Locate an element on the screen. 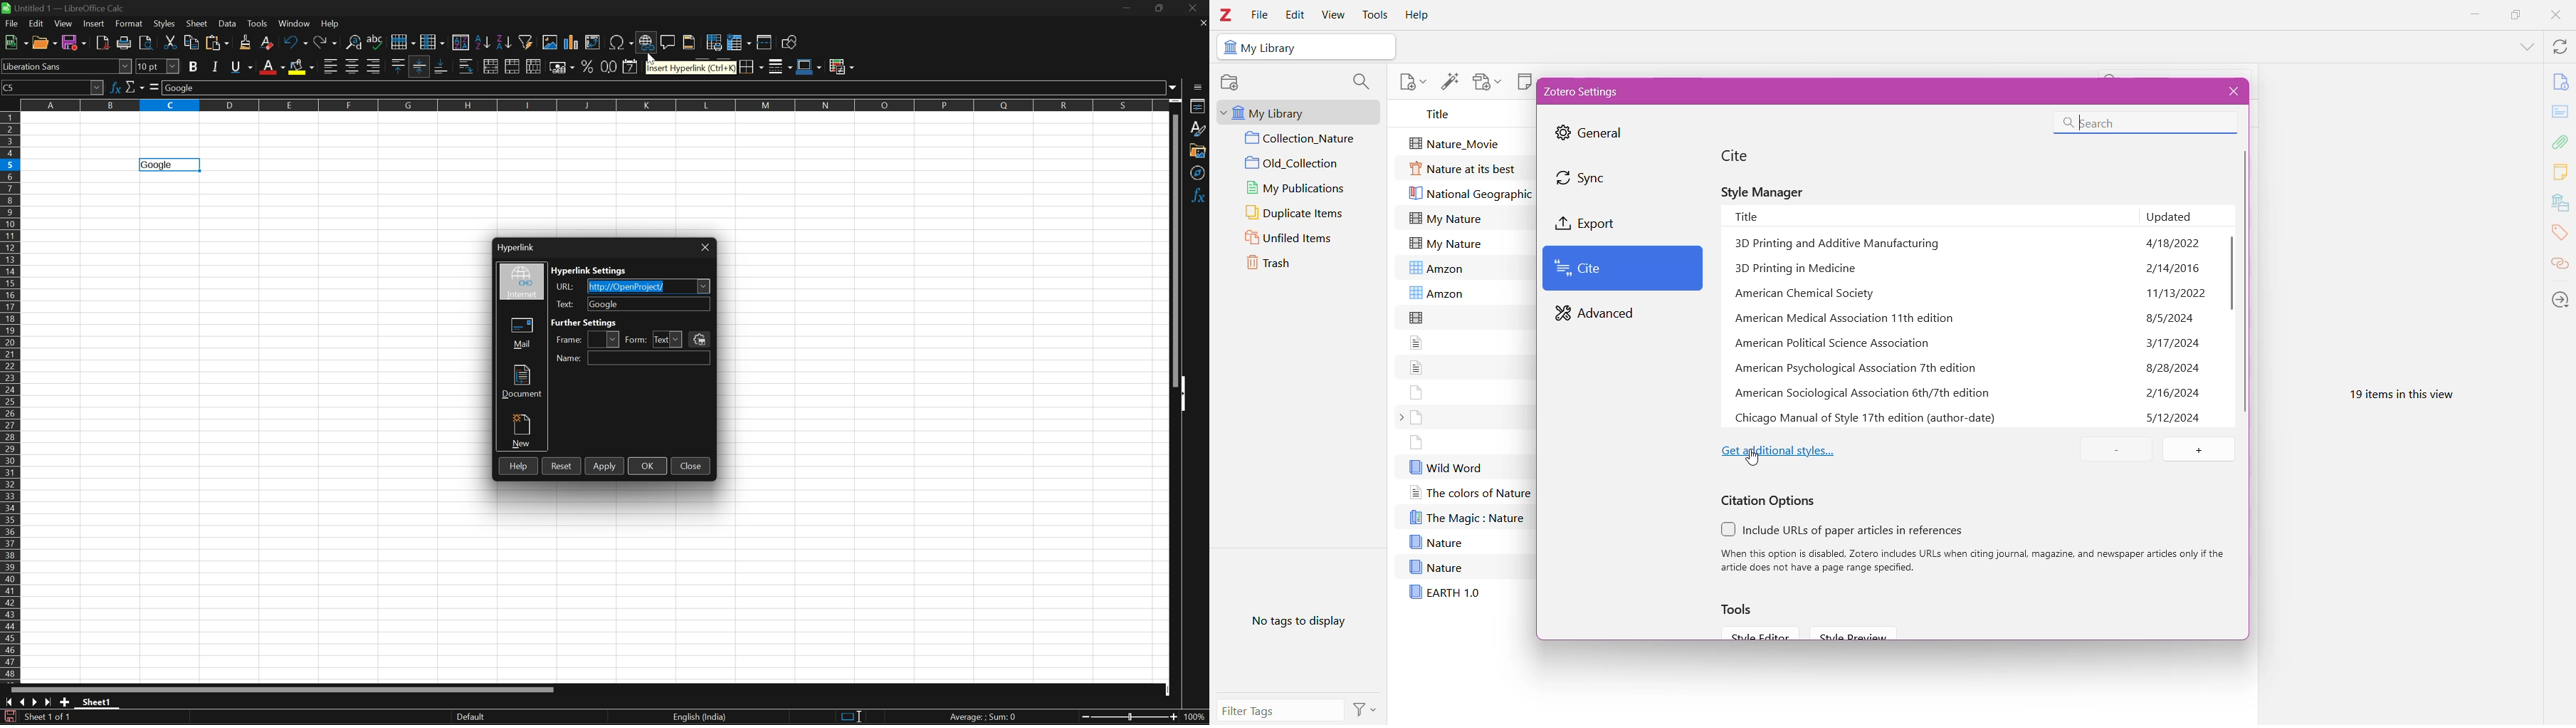  Default is located at coordinates (469, 716).